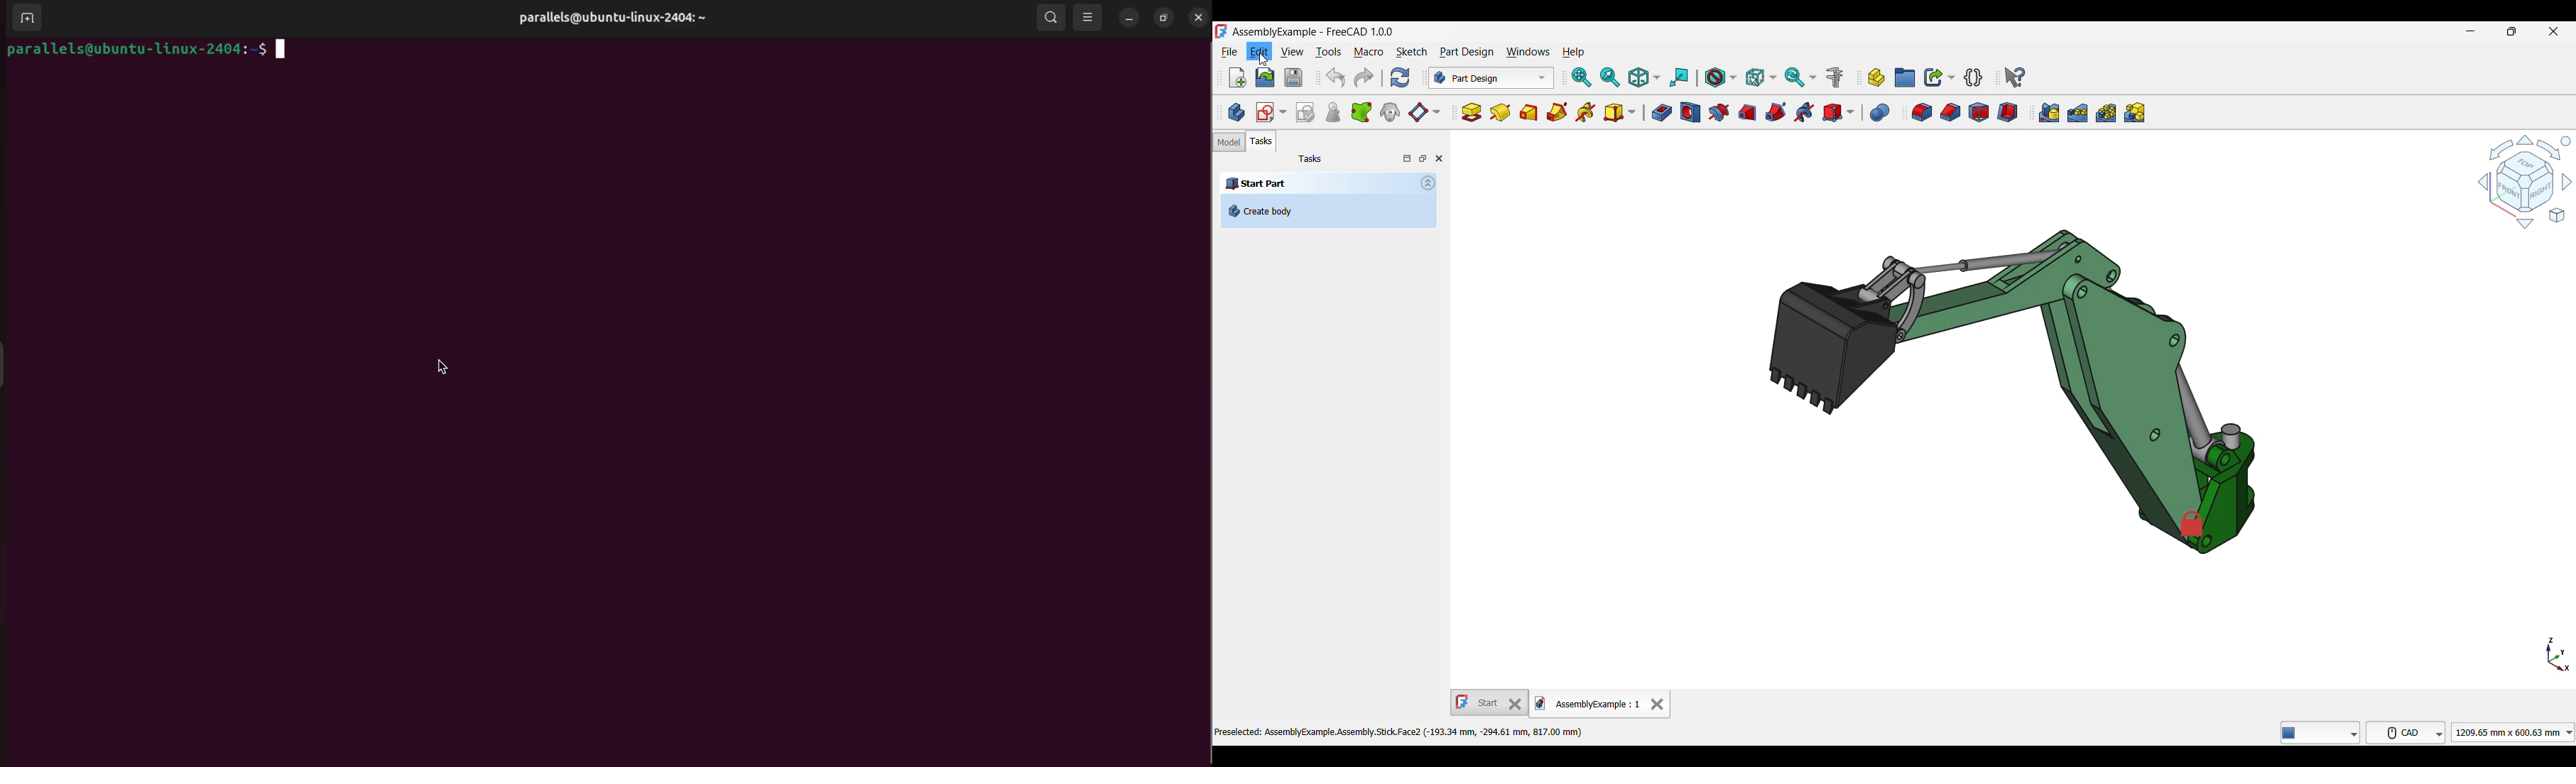  I want to click on Toggle overlay, so click(1407, 158).